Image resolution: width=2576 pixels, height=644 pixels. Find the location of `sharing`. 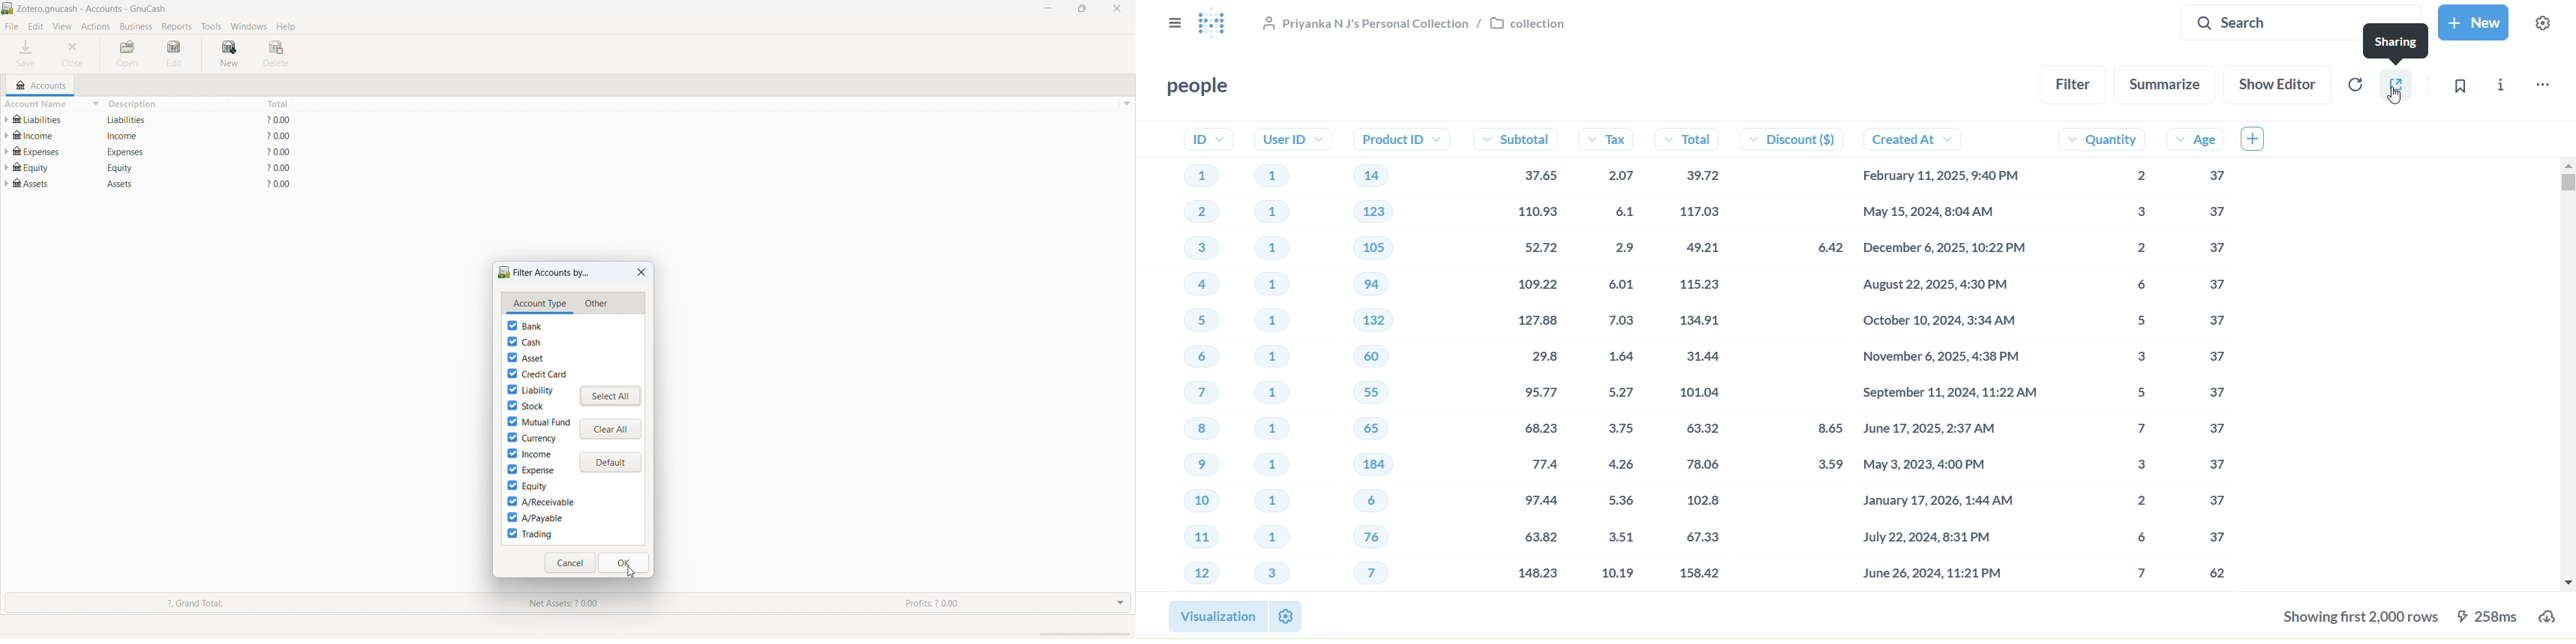

sharing is located at coordinates (2394, 86).